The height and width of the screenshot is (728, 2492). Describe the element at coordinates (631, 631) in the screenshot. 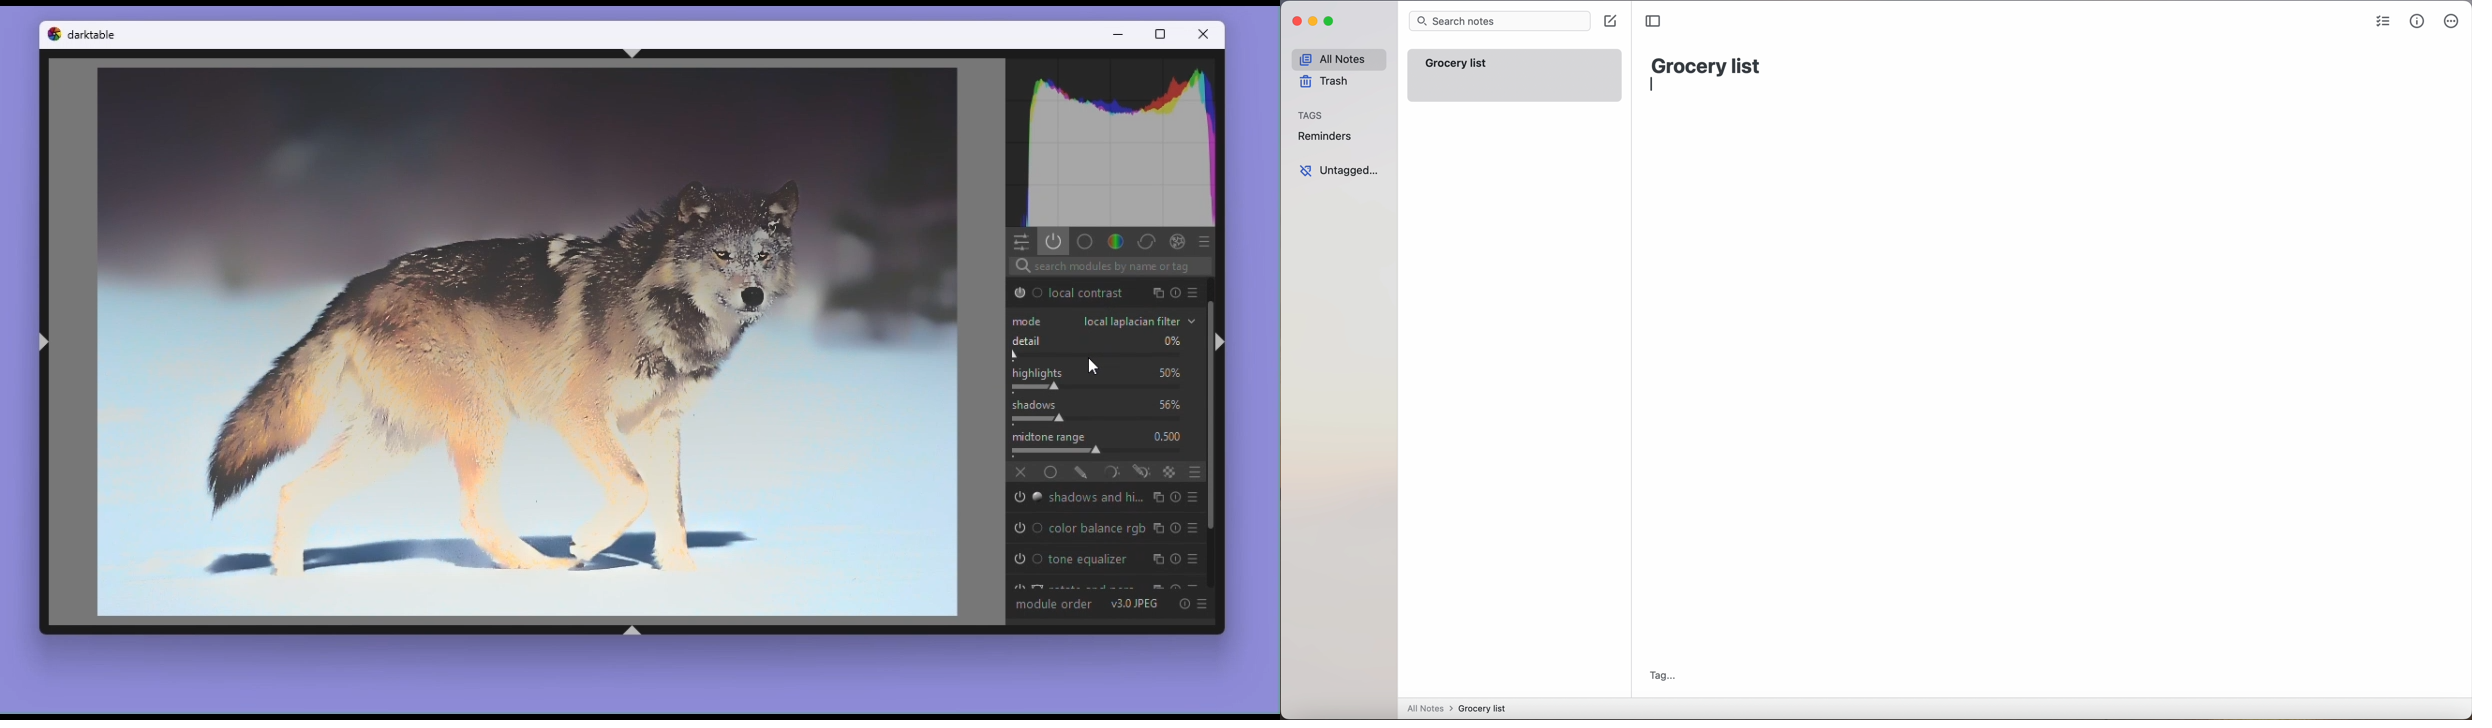

I see `shift+ctrl+b` at that location.